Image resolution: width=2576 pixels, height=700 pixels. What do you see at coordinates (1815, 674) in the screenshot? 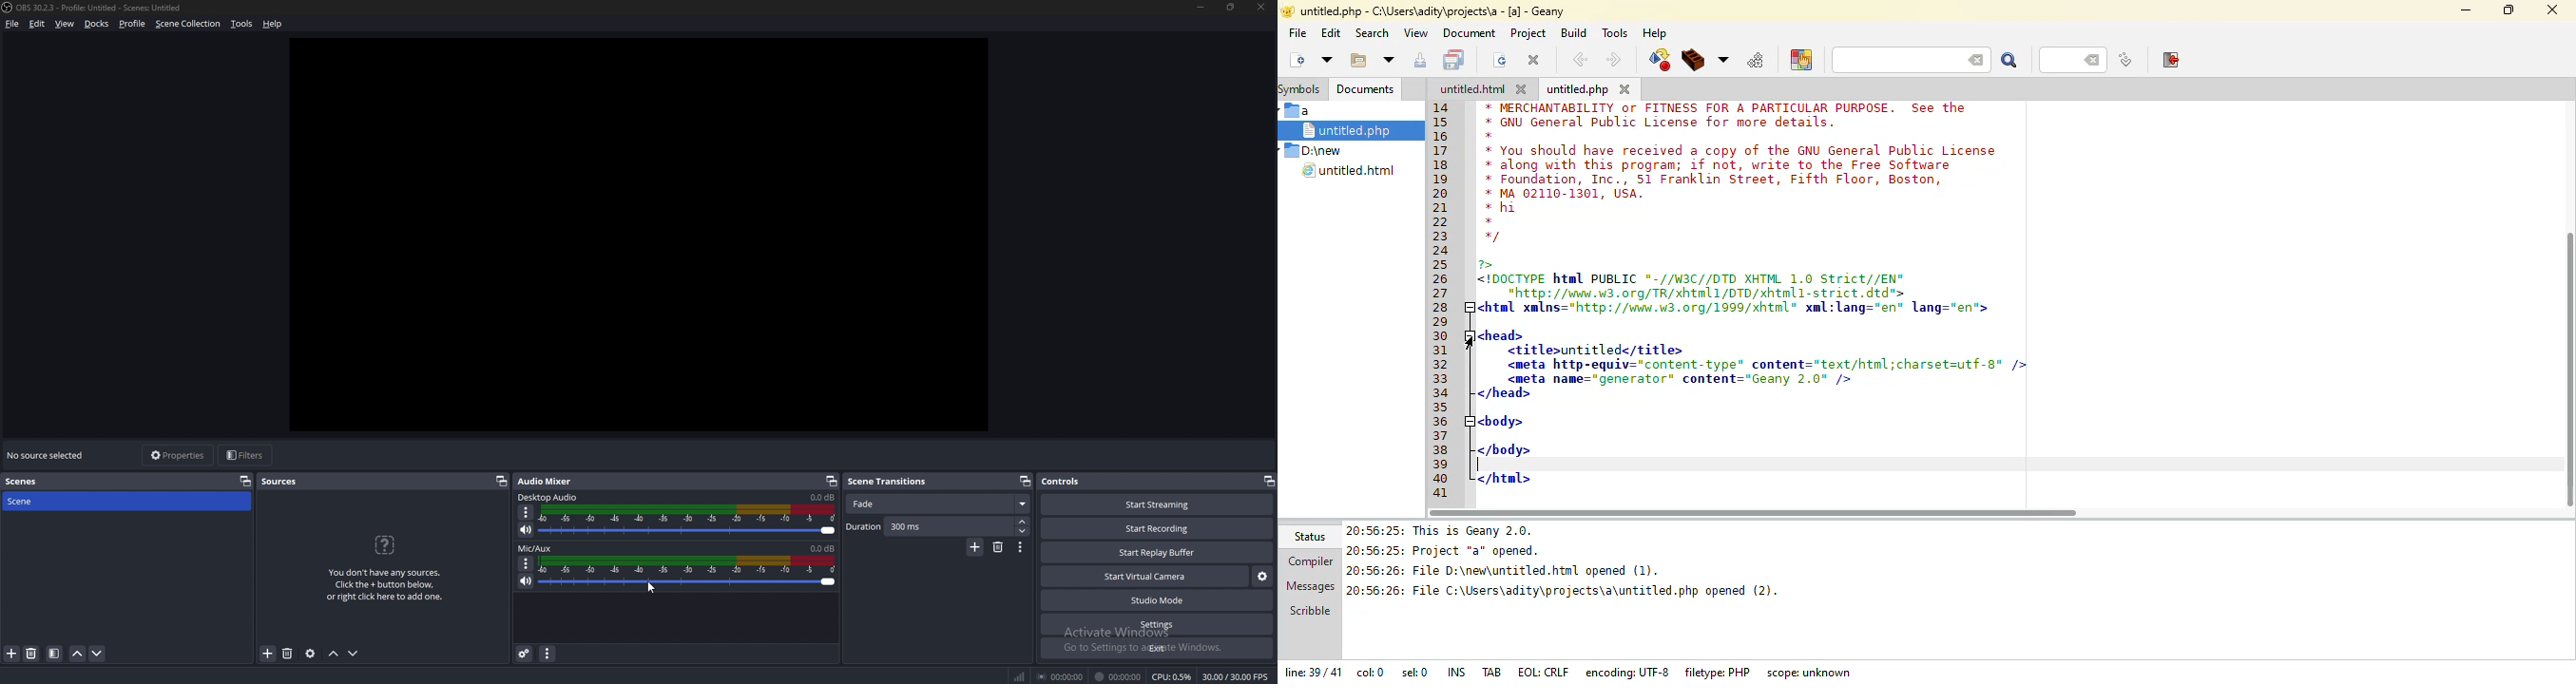
I see `scope: unknown` at bounding box center [1815, 674].